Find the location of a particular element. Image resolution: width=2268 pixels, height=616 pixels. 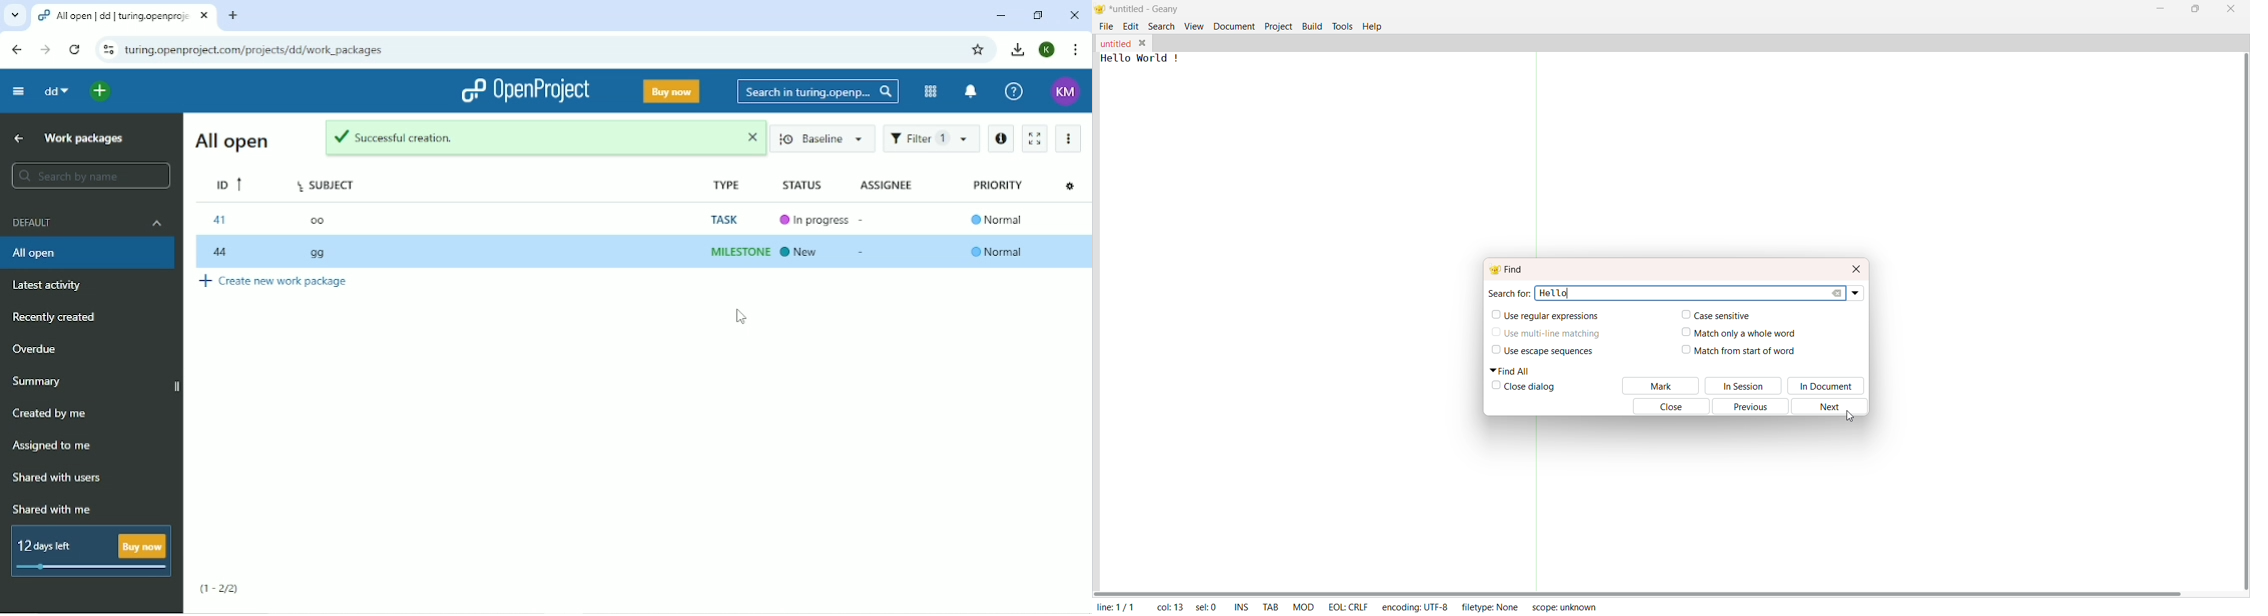

Successful creation. is located at coordinates (504, 137).